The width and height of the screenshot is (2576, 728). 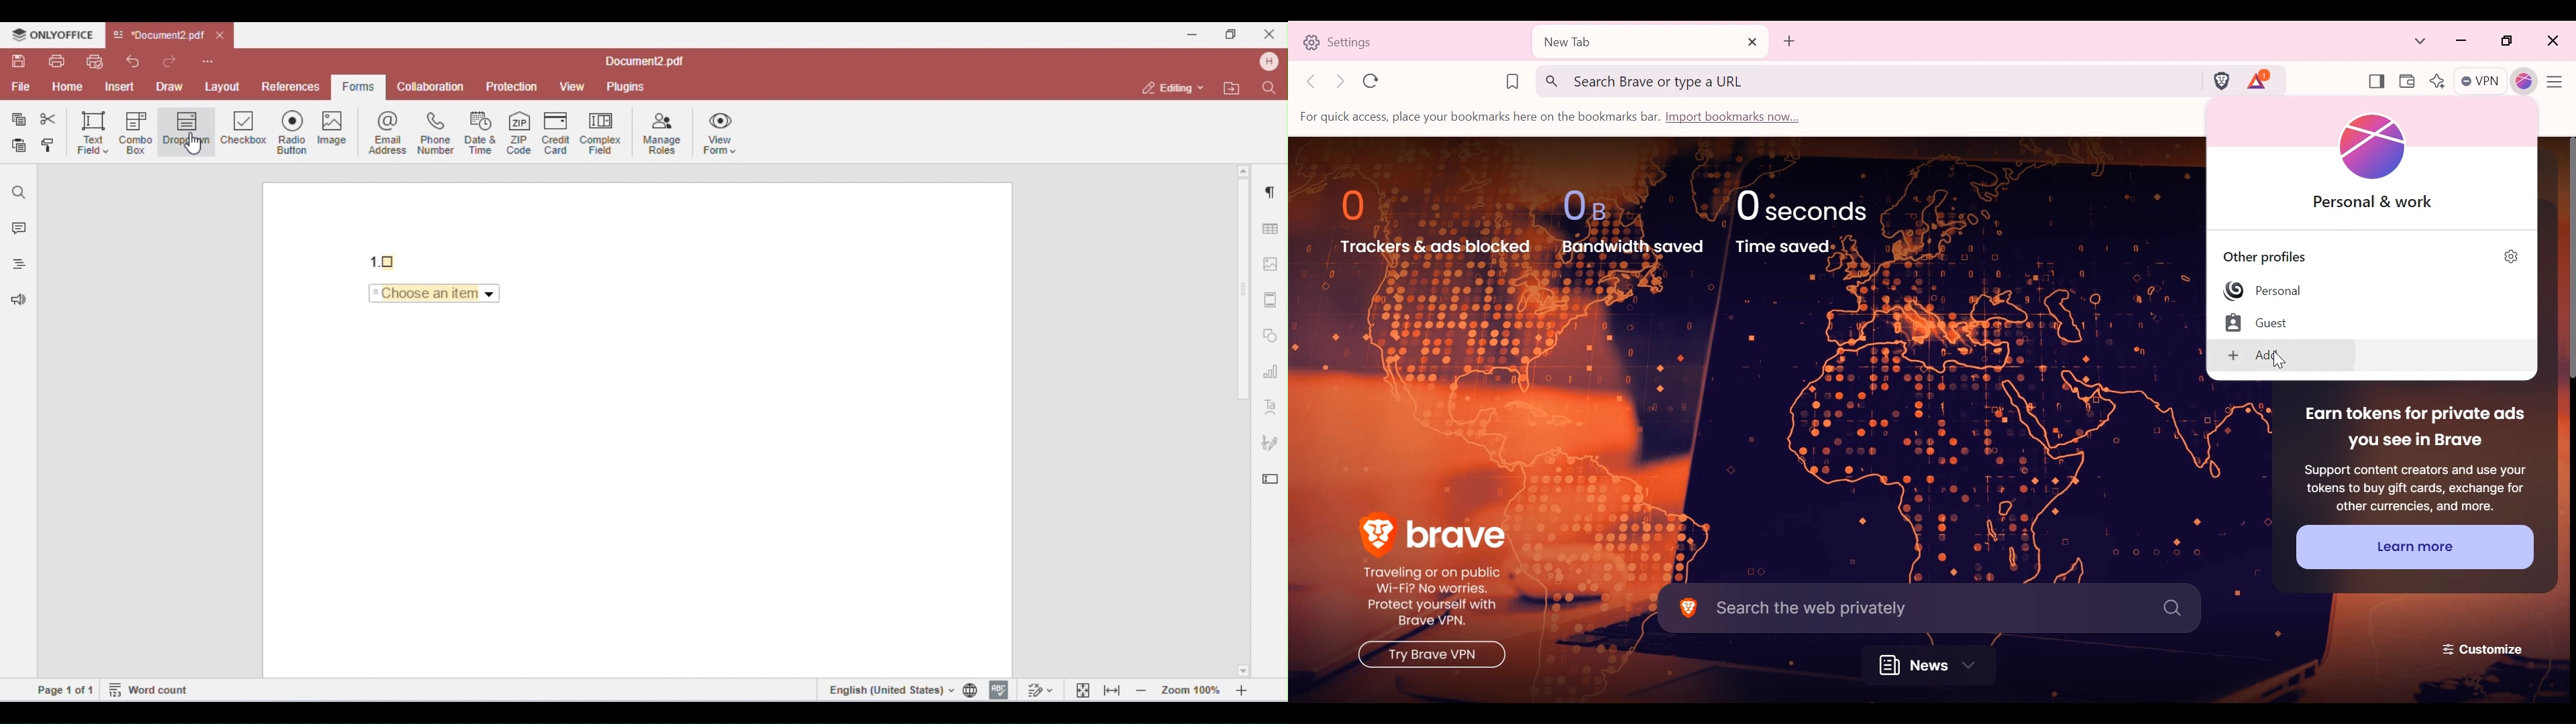 What do you see at coordinates (1929, 607) in the screenshot?
I see `Search the web privately` at bounding box center [1929, 607].